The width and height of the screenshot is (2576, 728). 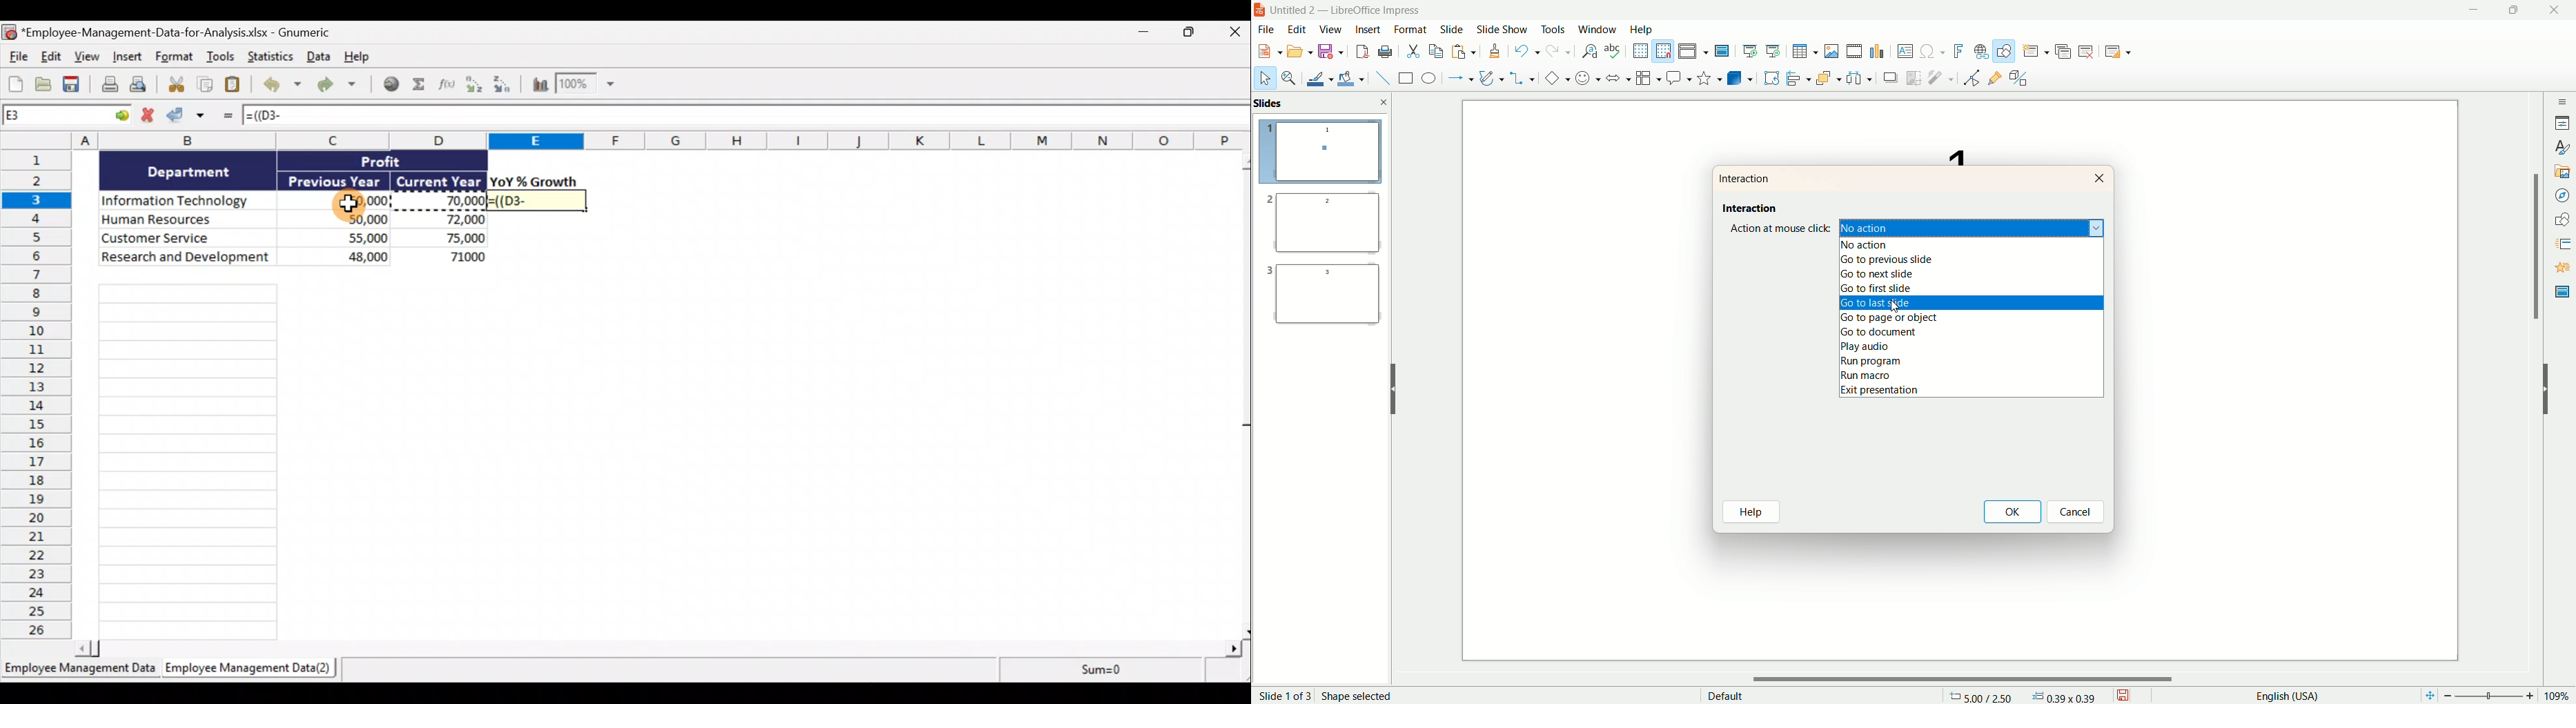 I want to click on Create a new workbook, so click(x=16, y=82).